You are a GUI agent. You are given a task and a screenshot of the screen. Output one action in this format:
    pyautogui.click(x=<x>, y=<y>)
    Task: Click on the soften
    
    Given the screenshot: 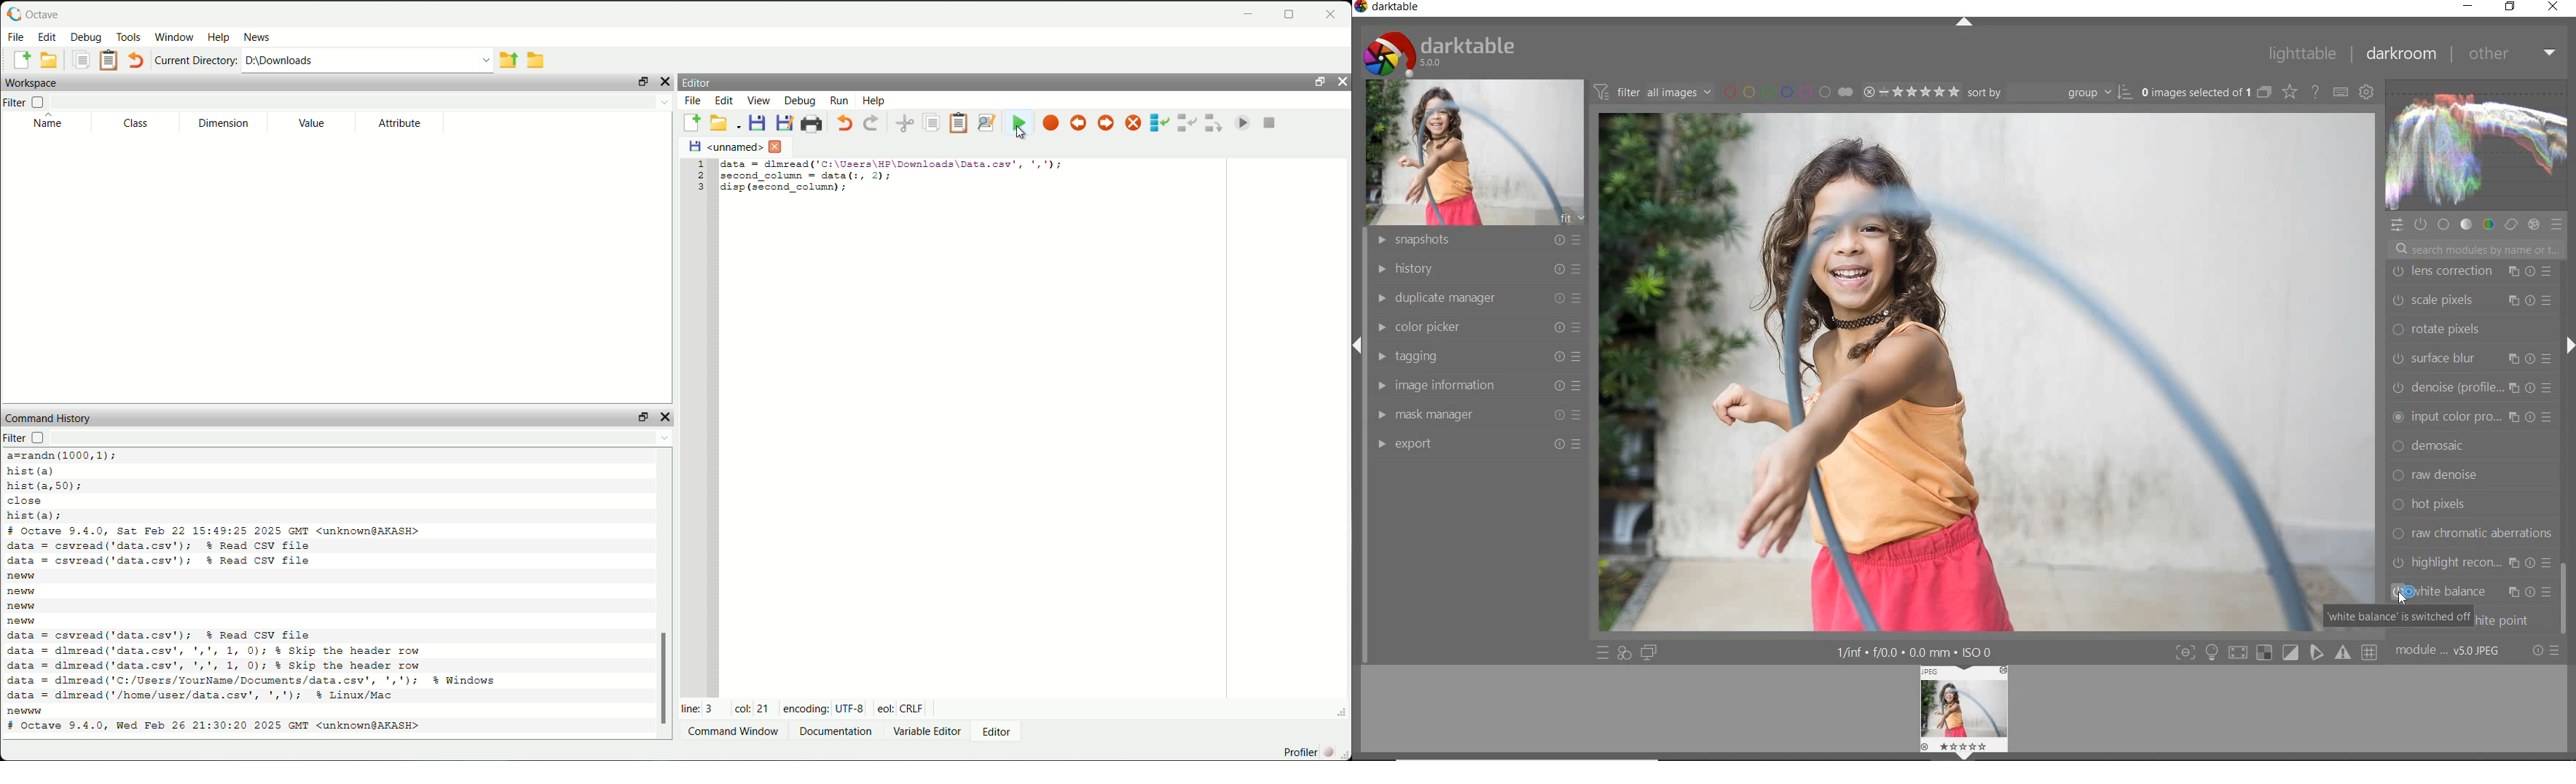 What is the action you would take?
    pyautogui.click(x=2474, y=480)
    